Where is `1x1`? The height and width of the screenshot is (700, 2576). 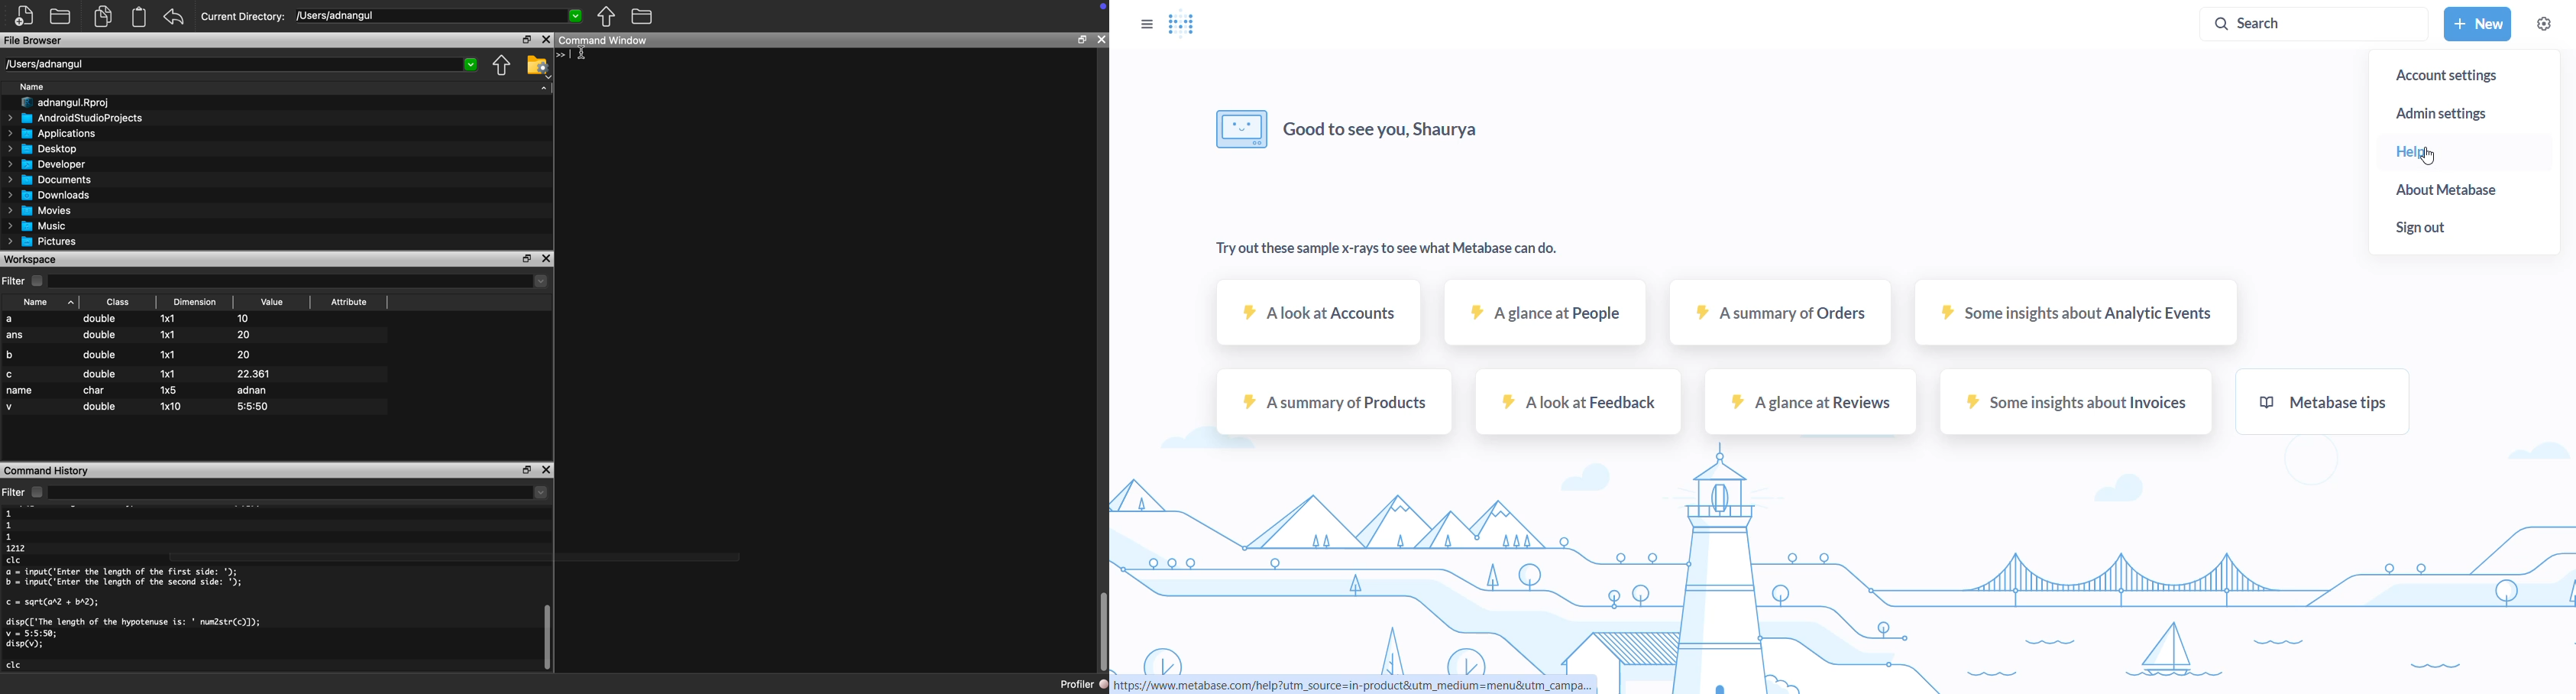 1x1 is located at coordinates (170, 355).